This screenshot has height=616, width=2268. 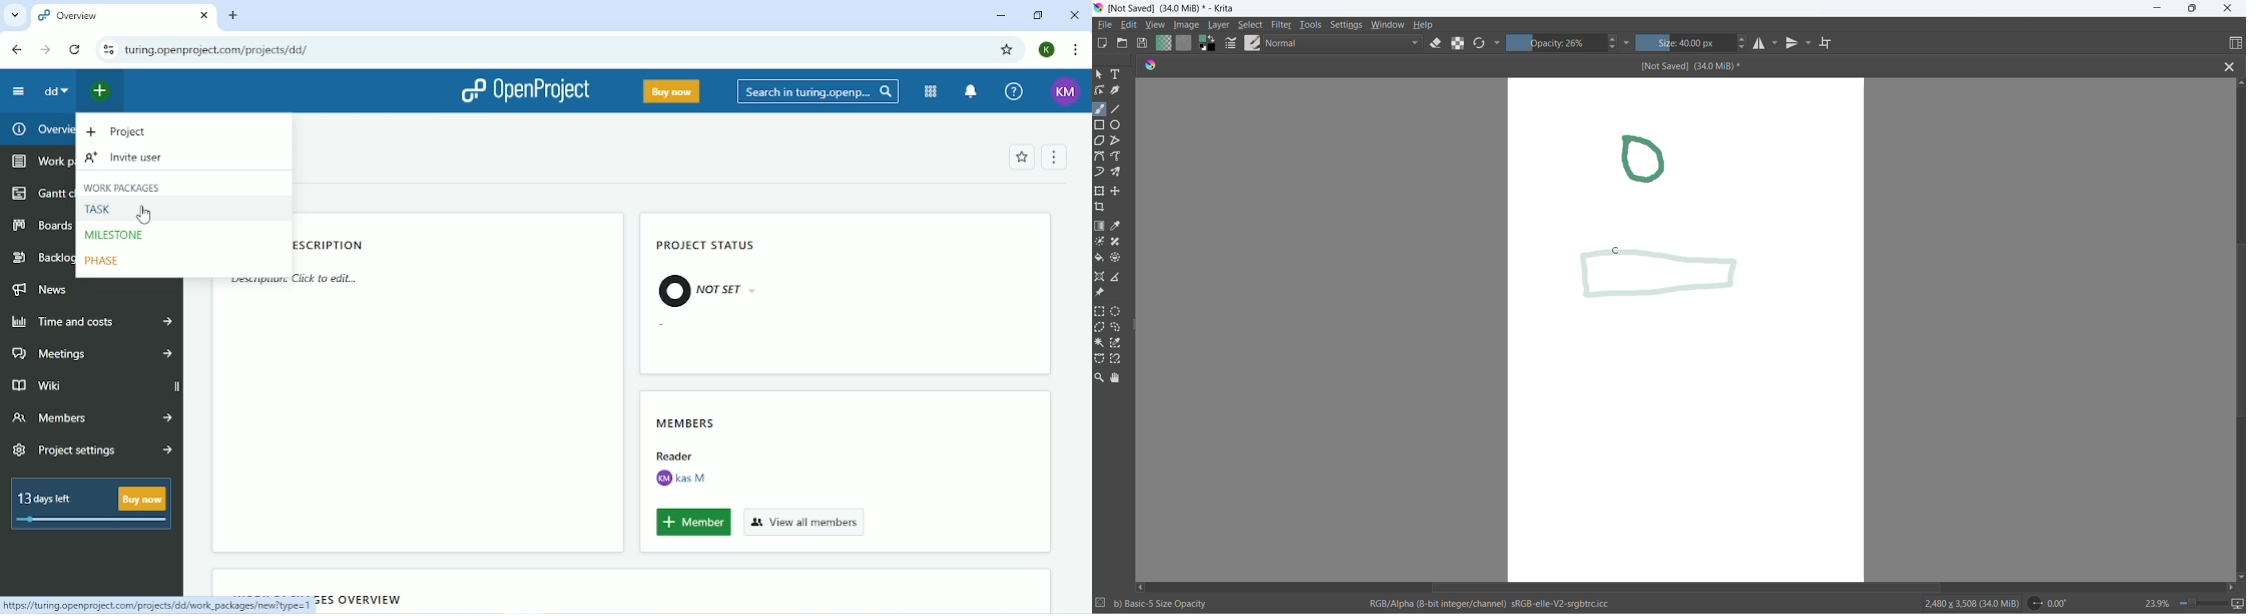 I want to click on elliptical selection tool, so click(x=1118, y=311).